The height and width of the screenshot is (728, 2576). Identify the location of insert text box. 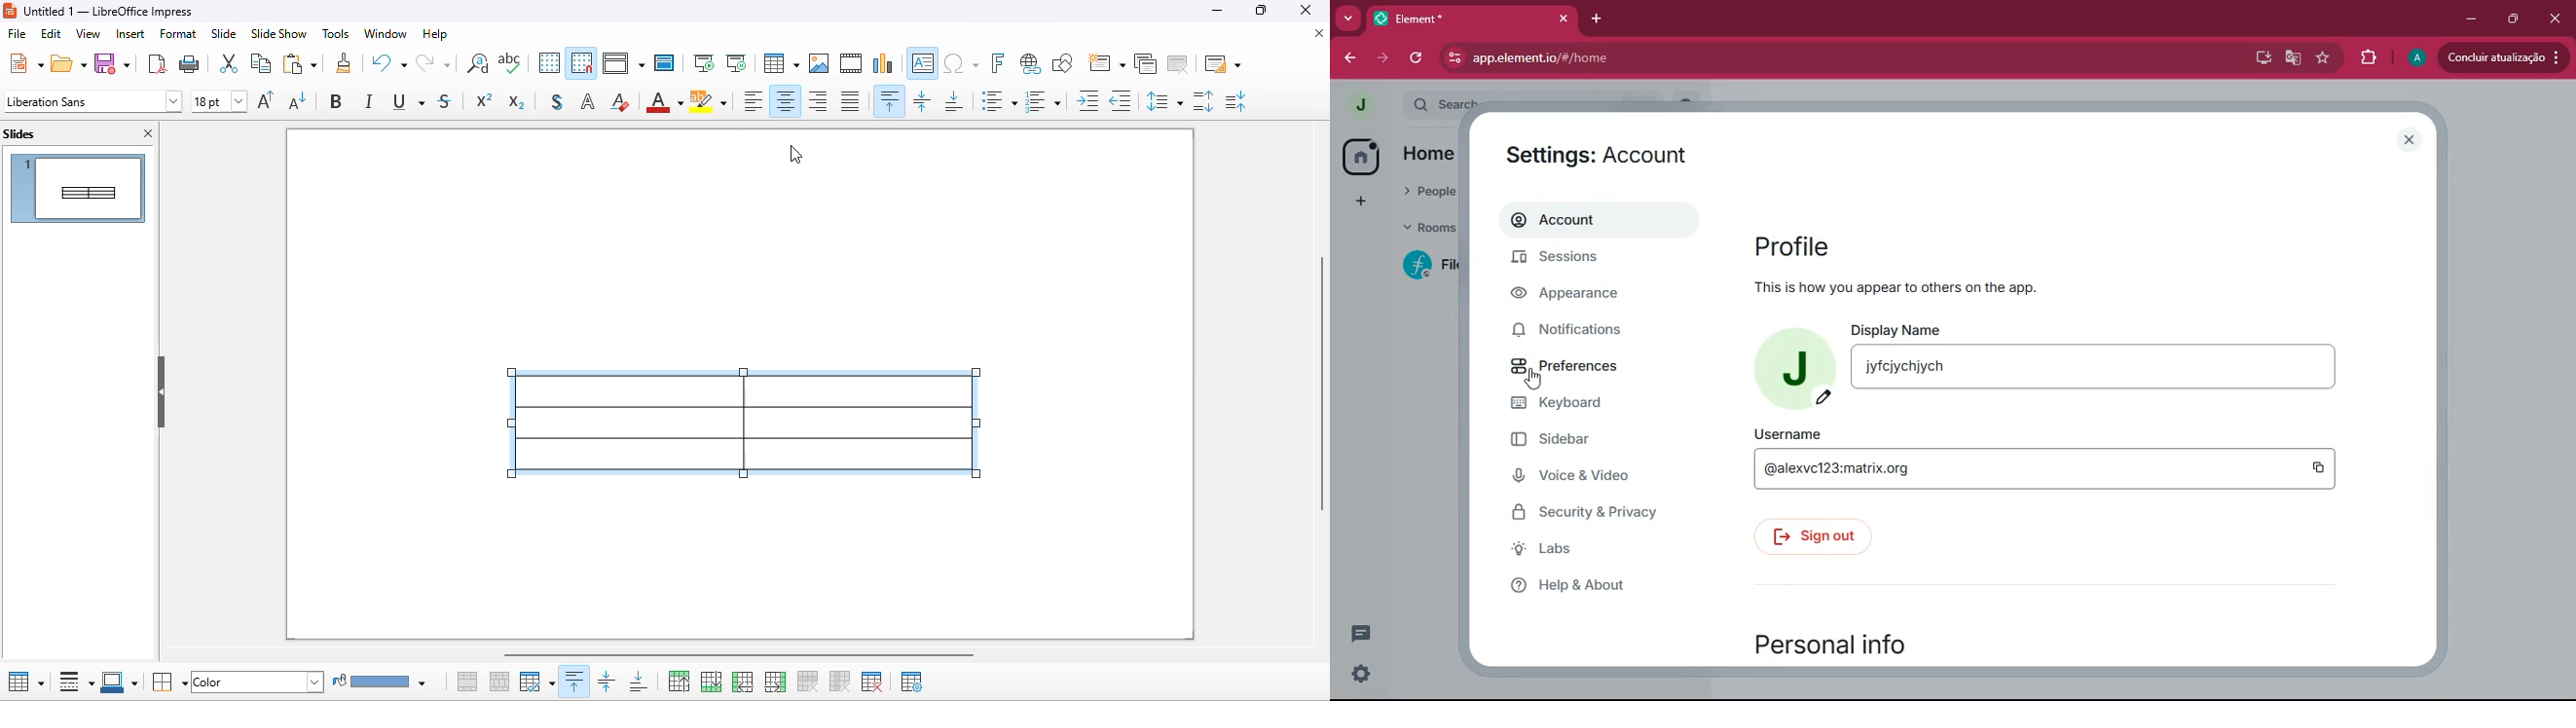
(924, 63).